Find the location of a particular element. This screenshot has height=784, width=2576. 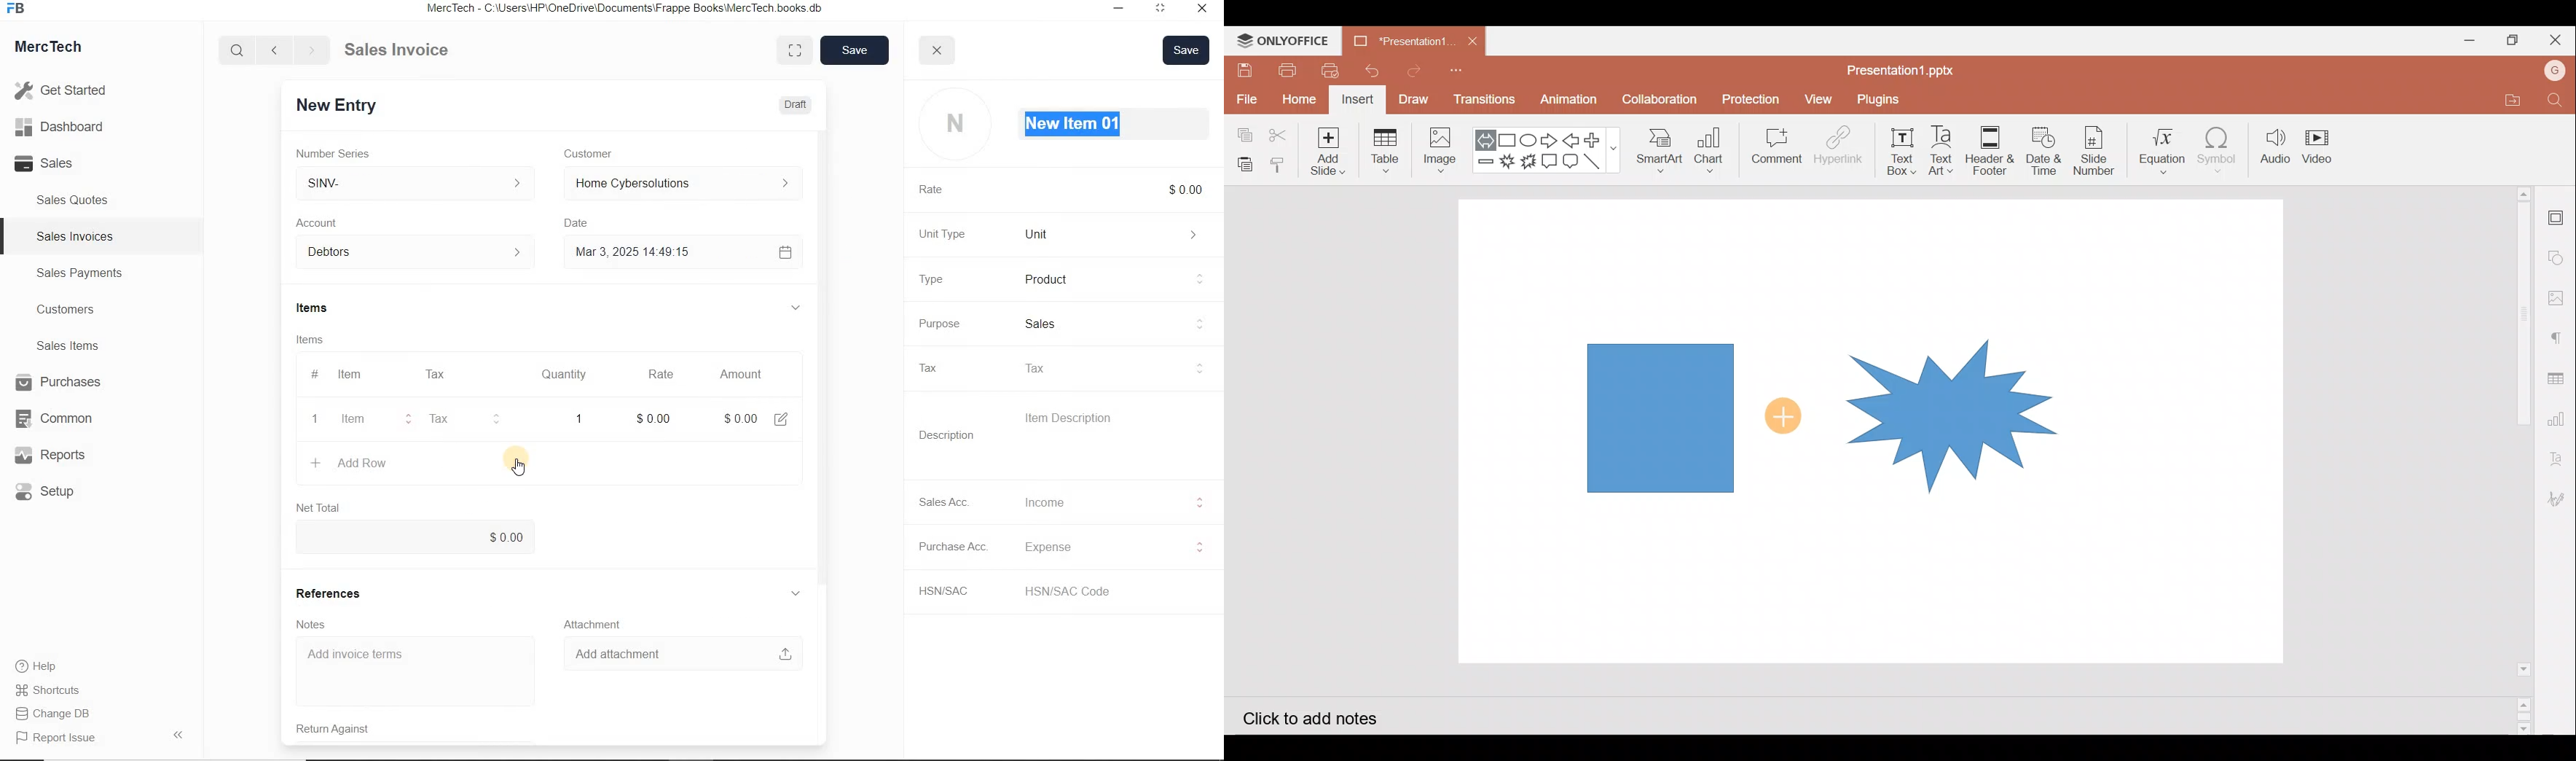

Description is located at coordinates (947, 435).